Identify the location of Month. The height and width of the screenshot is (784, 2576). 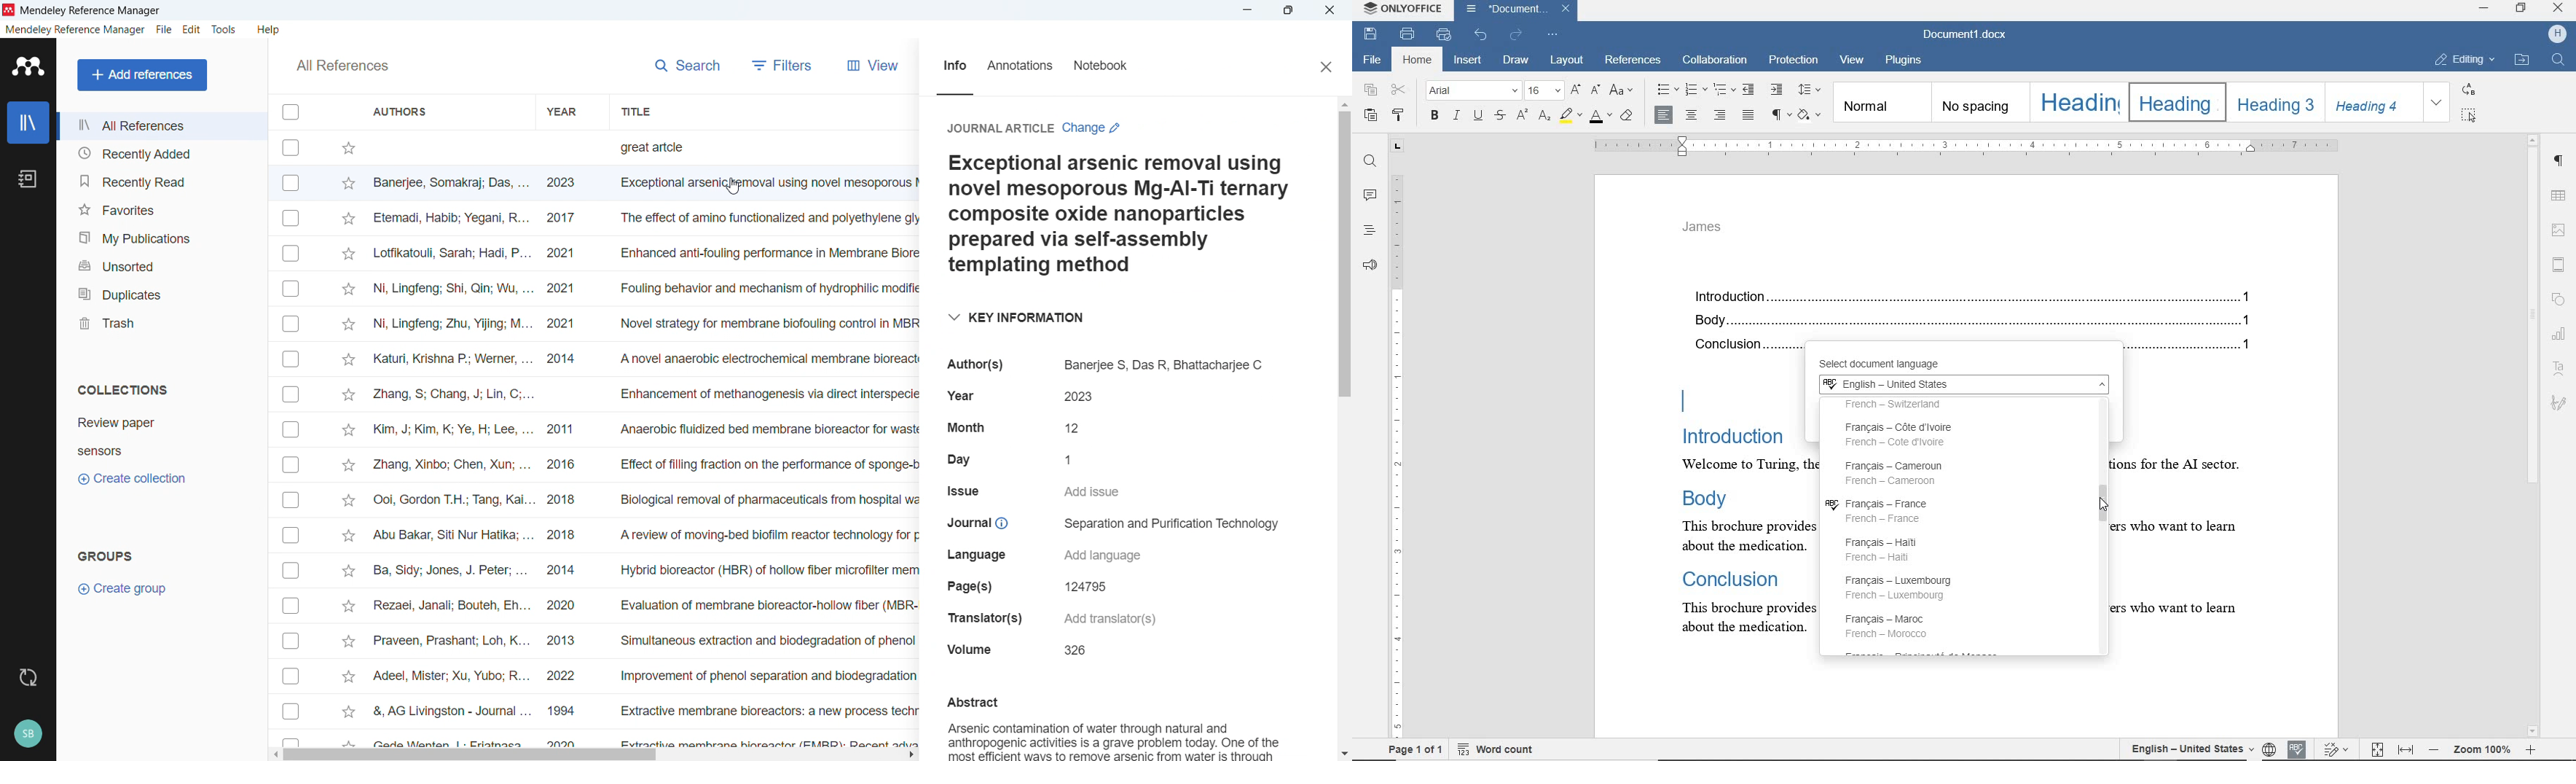
(965, 428).